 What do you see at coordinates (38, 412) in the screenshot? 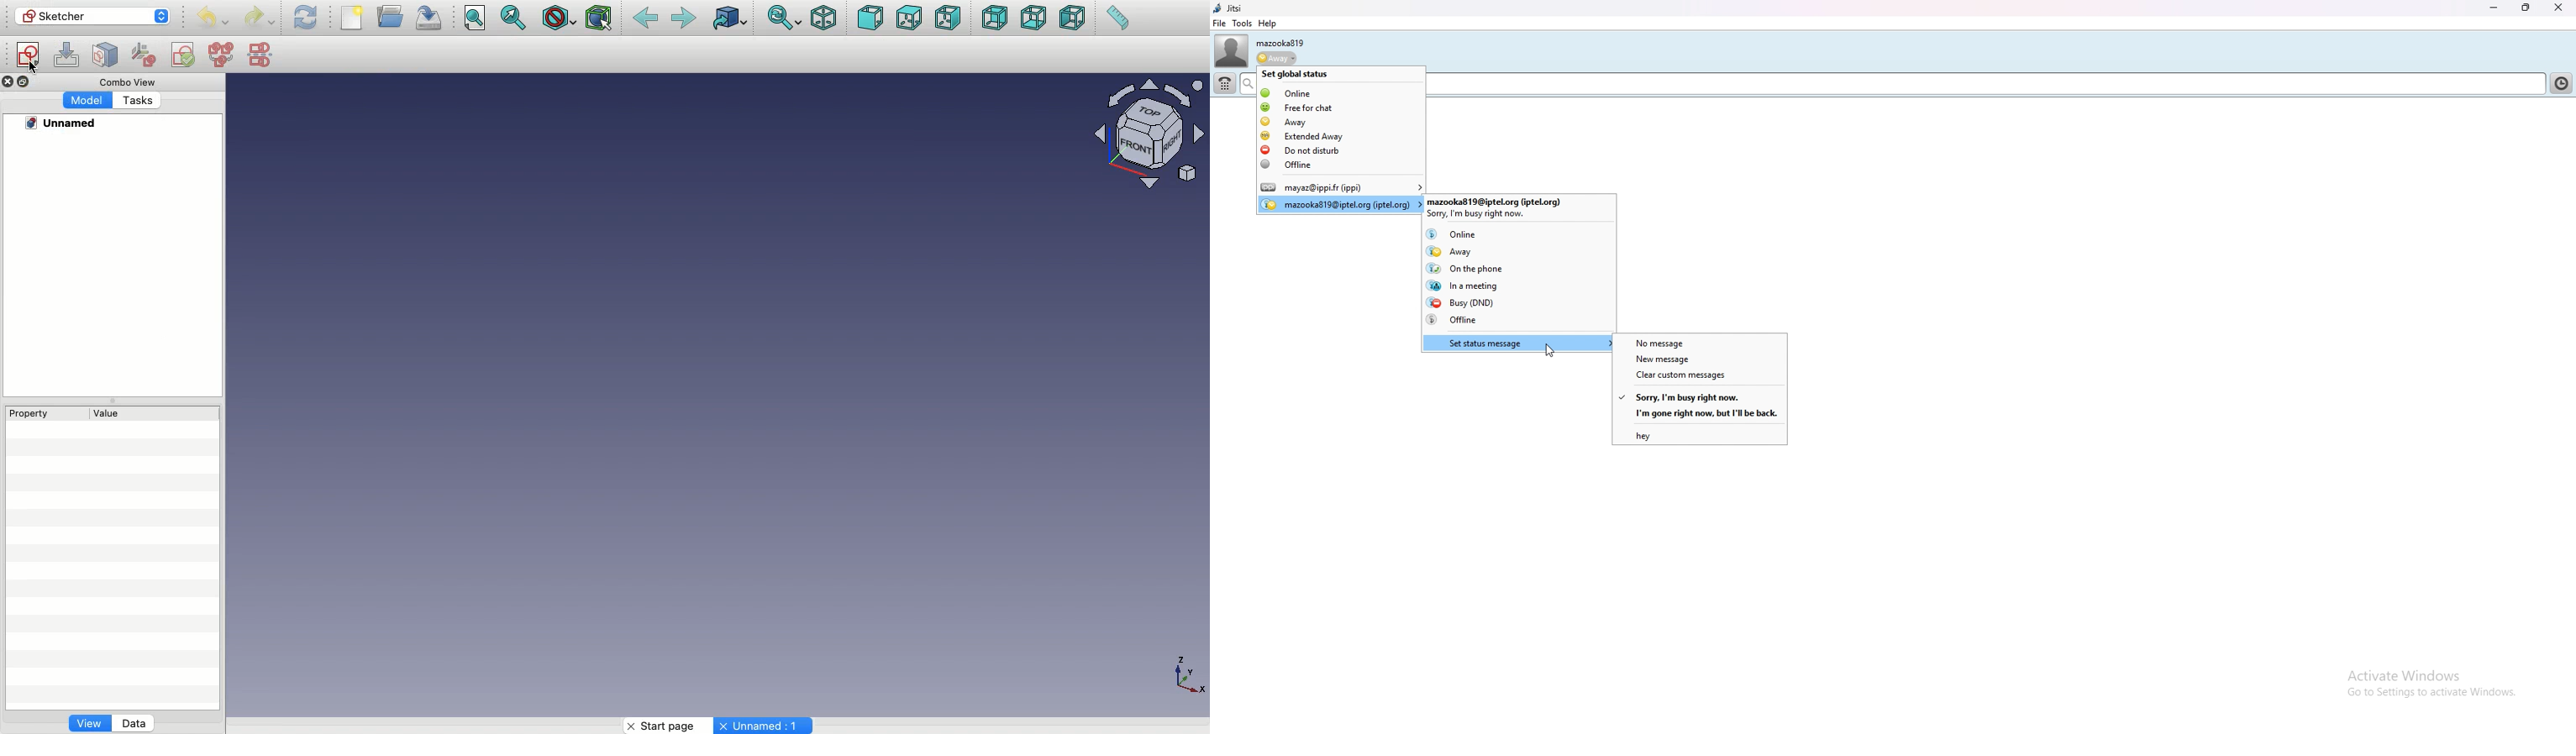
I see `Property ` at bounding box center [38, 412].